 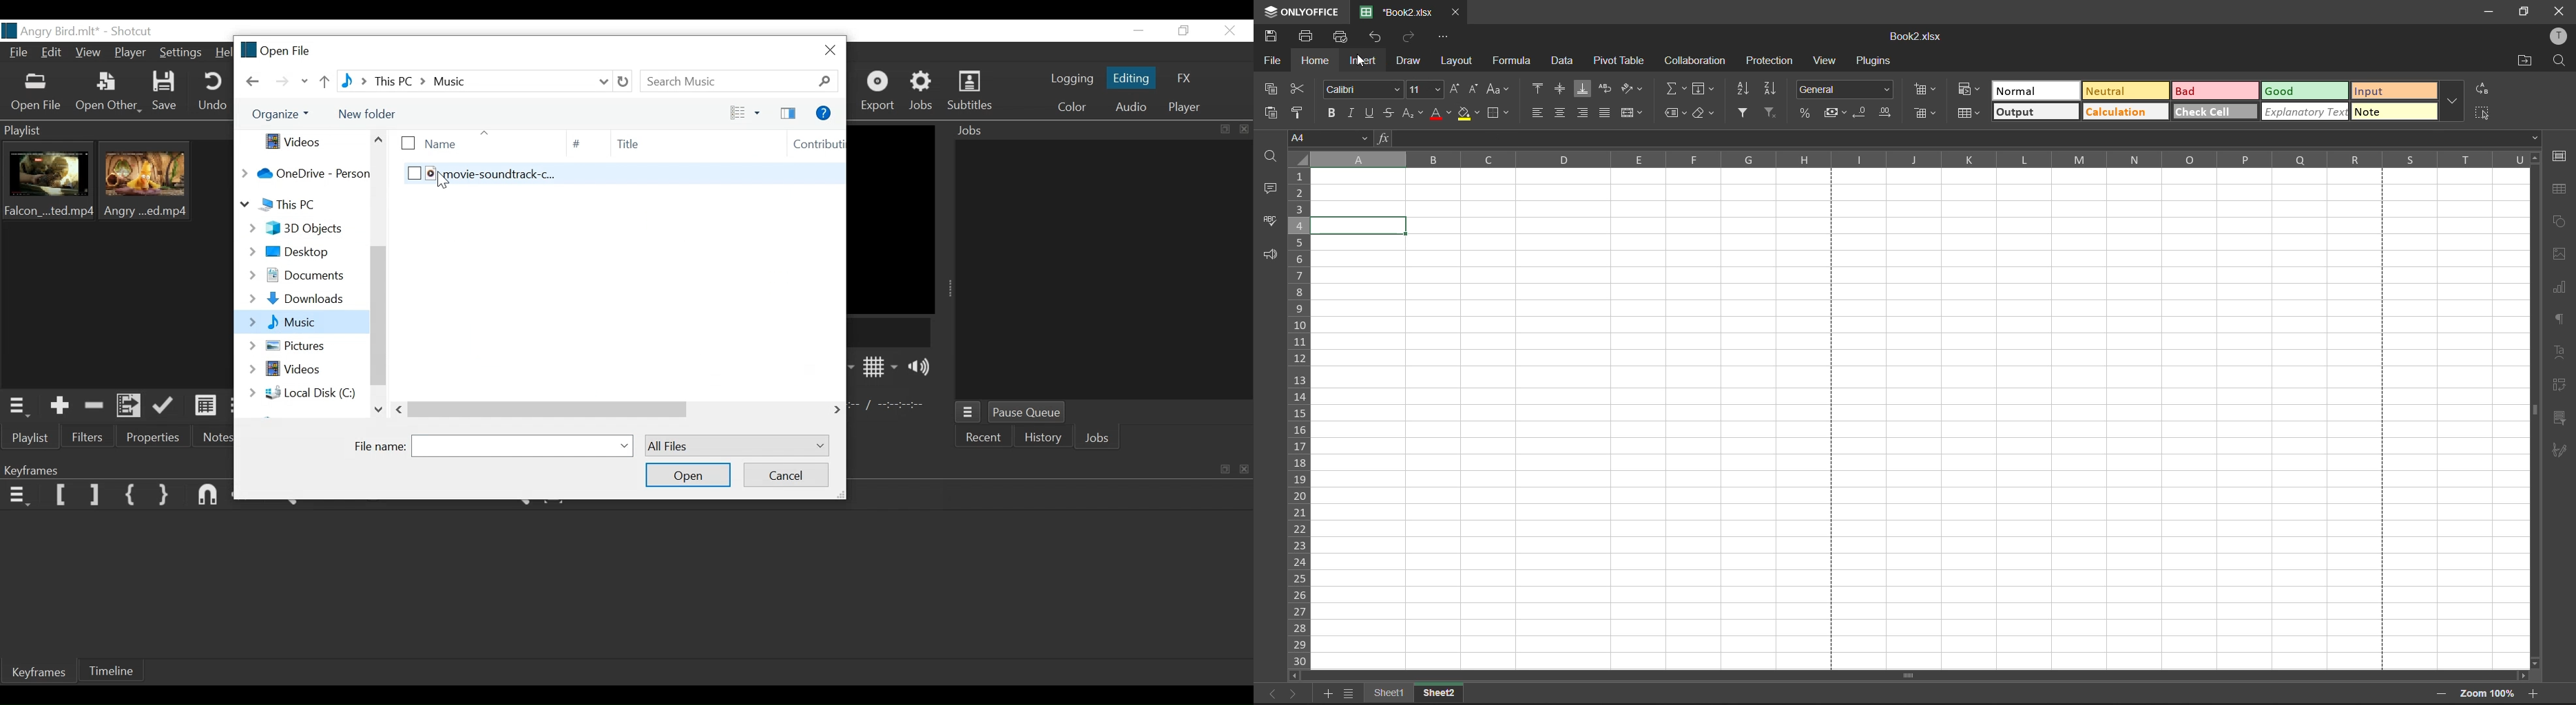 I want to click on Help, so click(x=824, y=112).